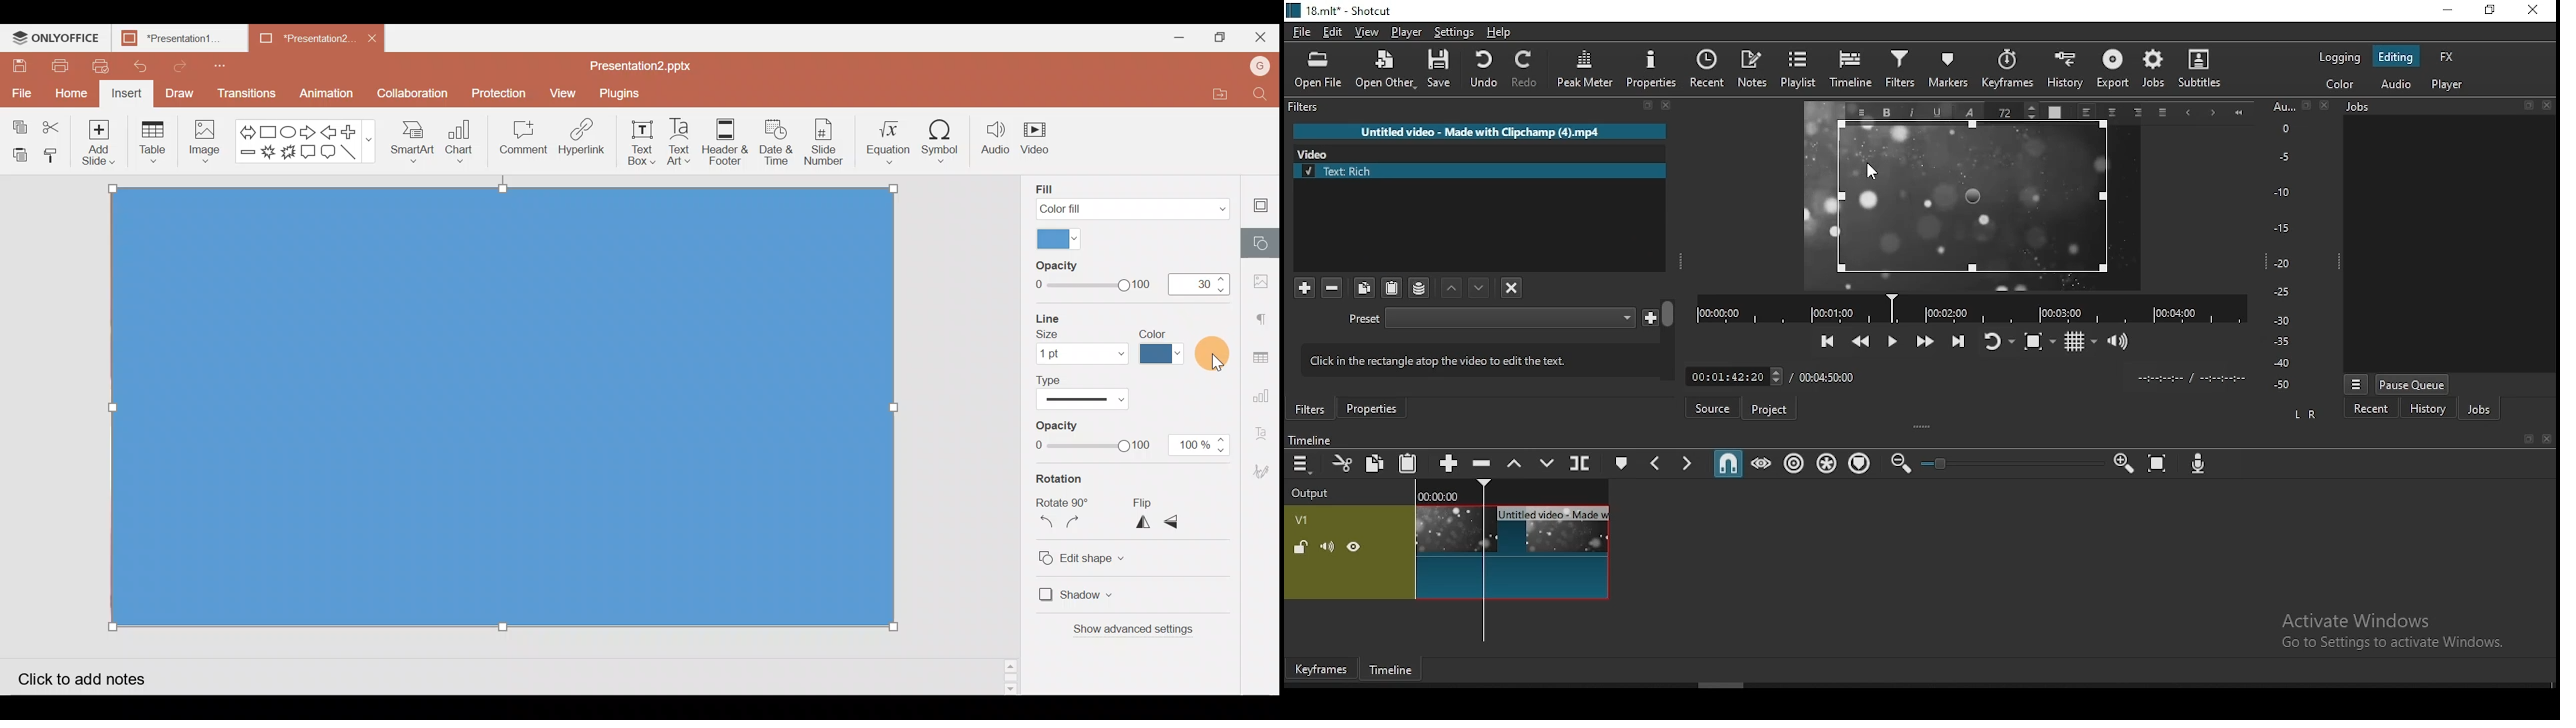 This screenshot has width=2576, height=728. Describe the element at coordinates (1264, 469) in the screenshot. I see `Signature settings` at that location.